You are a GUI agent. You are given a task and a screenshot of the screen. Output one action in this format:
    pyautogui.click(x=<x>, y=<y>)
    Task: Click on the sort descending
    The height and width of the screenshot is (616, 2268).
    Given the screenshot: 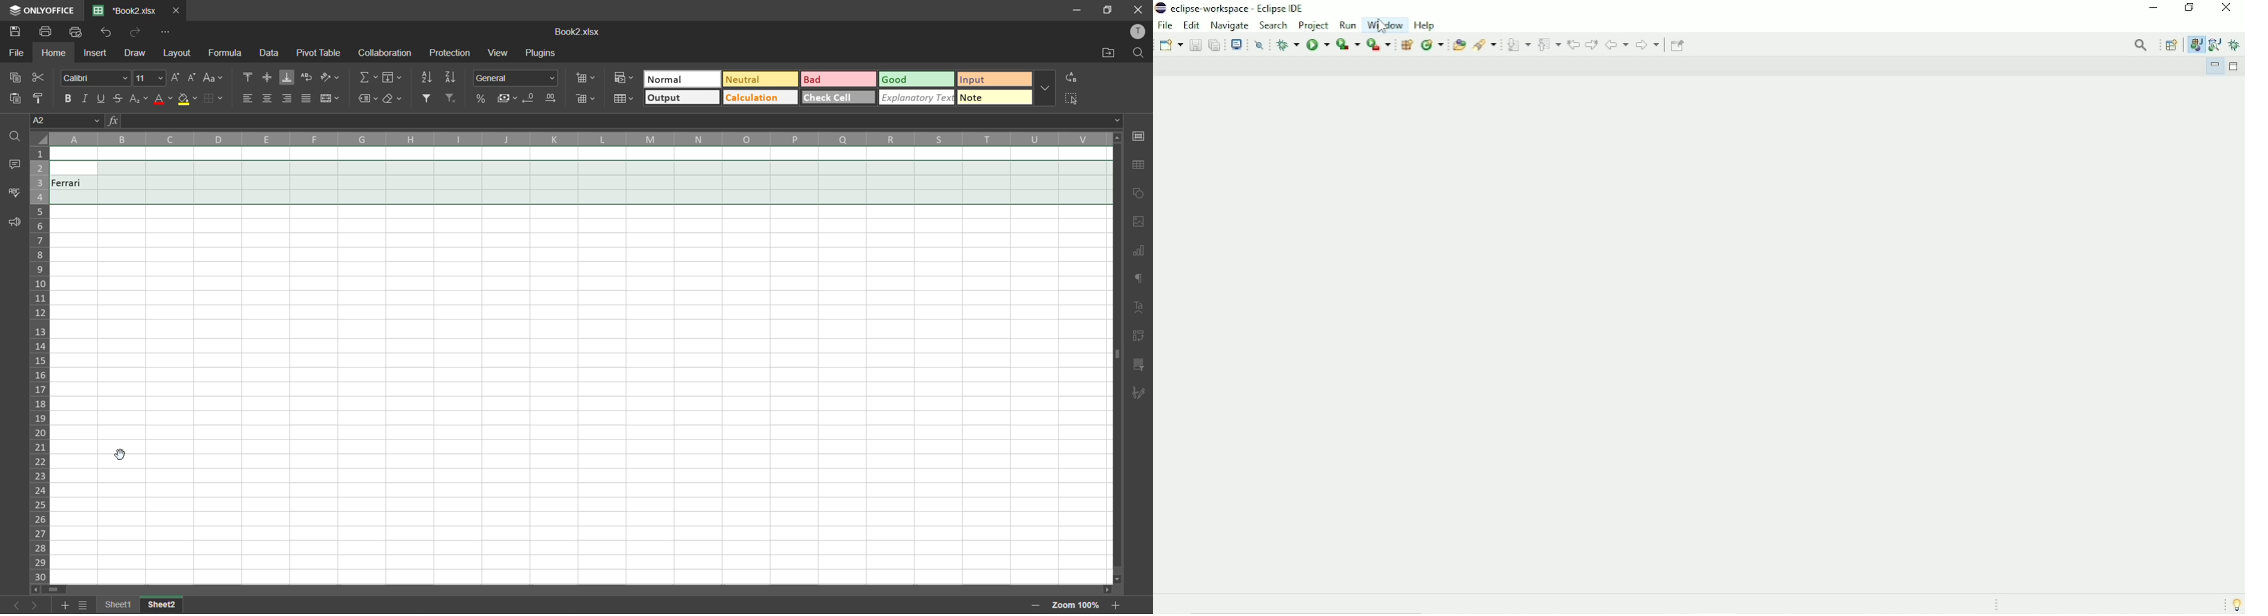 What is the action you would take?
    pyautogui.click(x=453, y=78)
    